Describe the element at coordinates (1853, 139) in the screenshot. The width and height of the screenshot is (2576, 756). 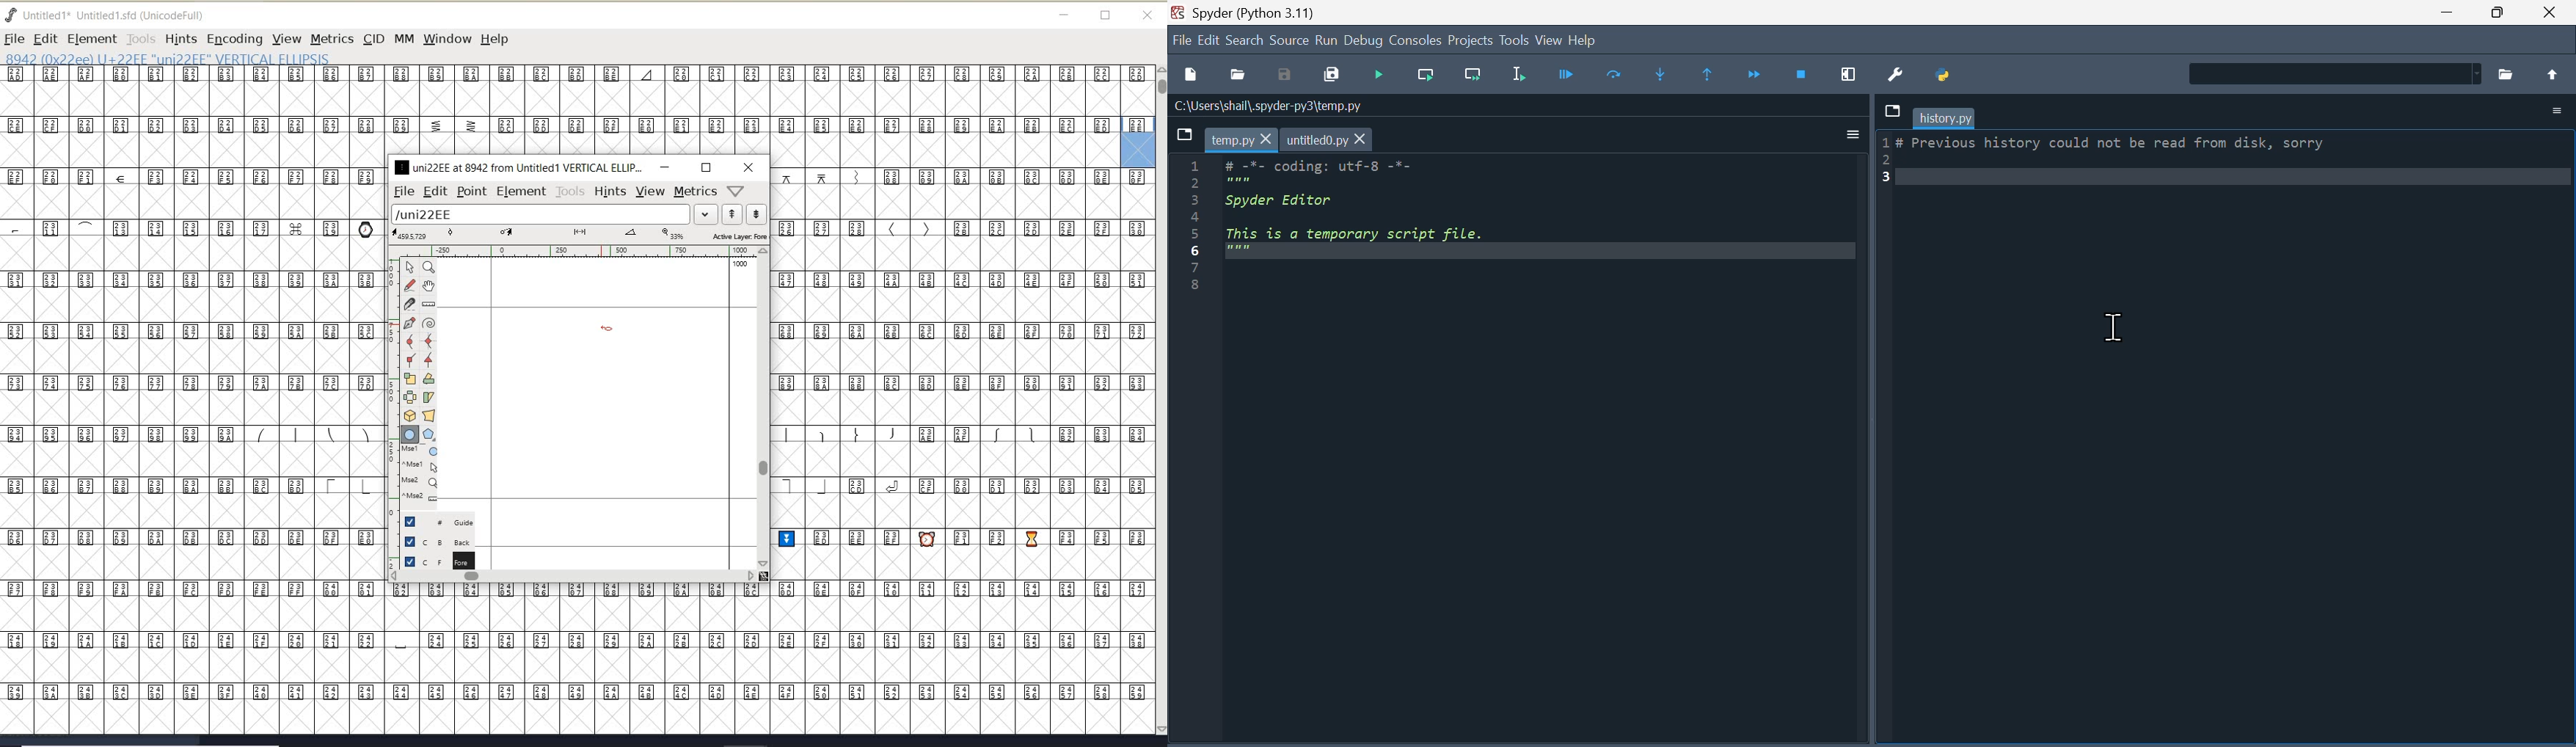
I see `more options` at that location.